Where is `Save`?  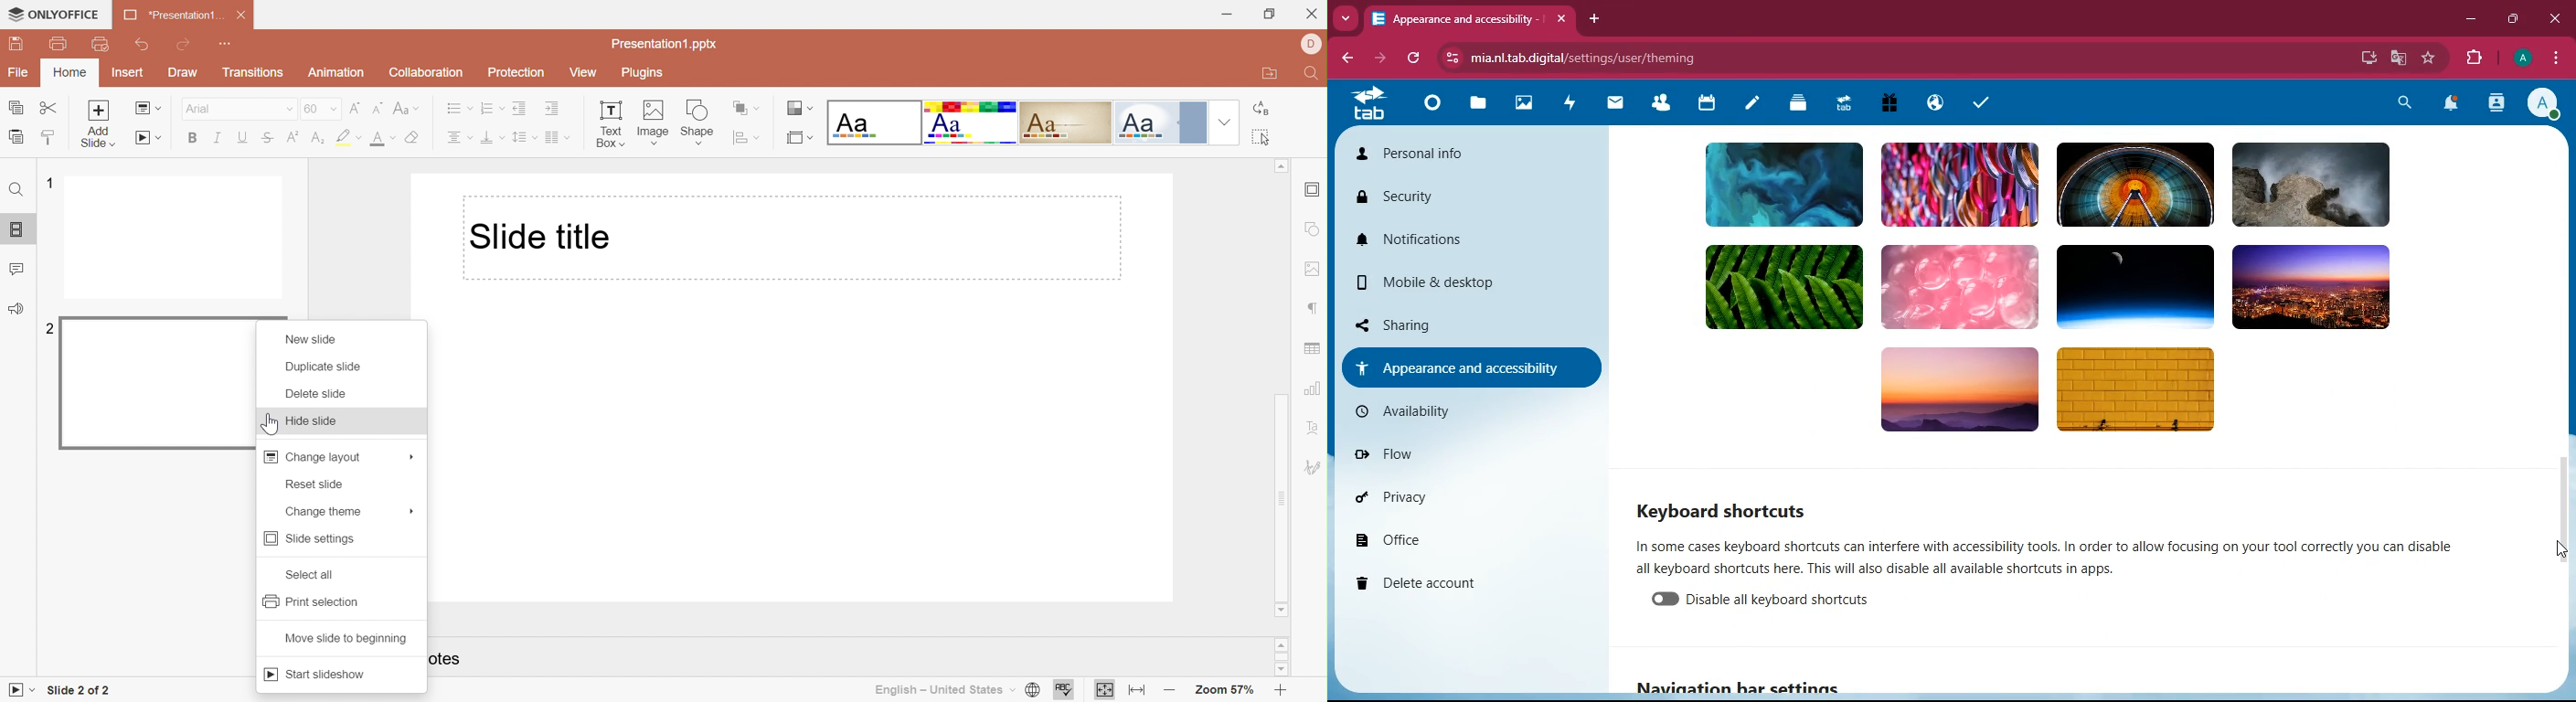 Save is located at coordinates (20, 45).